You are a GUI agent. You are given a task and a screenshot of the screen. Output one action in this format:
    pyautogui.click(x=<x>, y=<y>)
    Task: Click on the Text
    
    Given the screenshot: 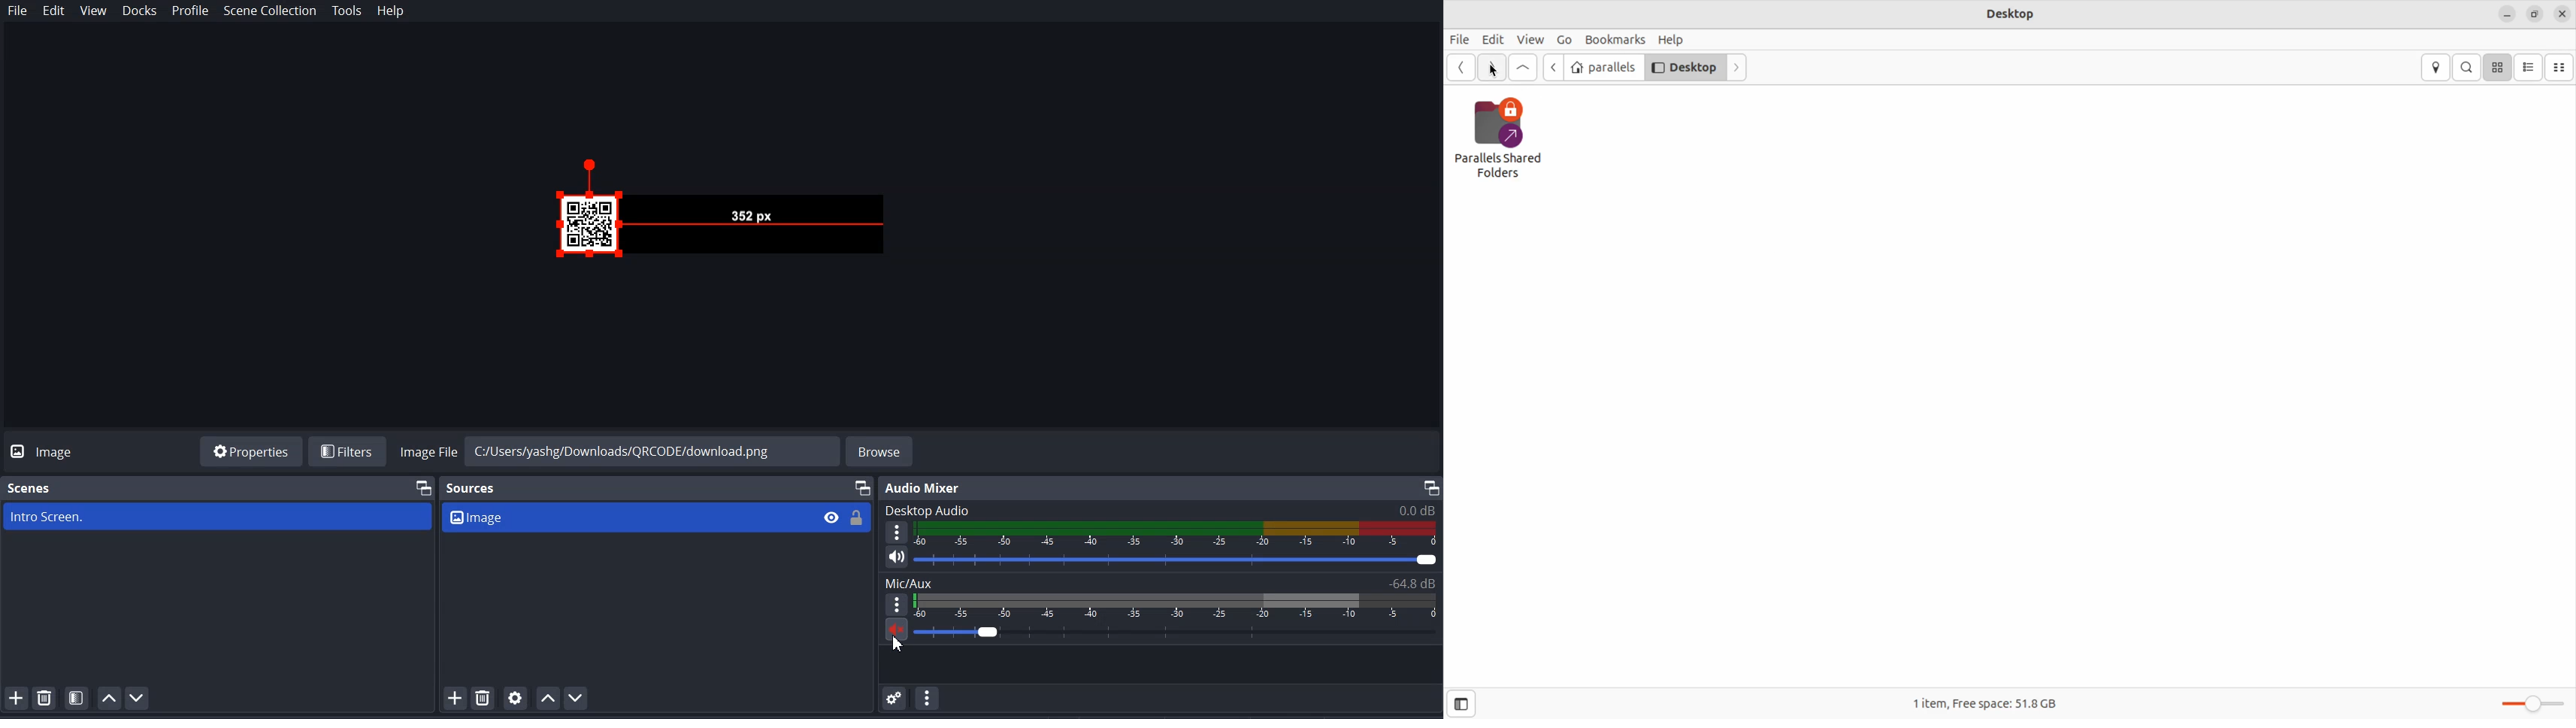 What is the action you would take?
    pyautogui.click(x=926, y=488)
    